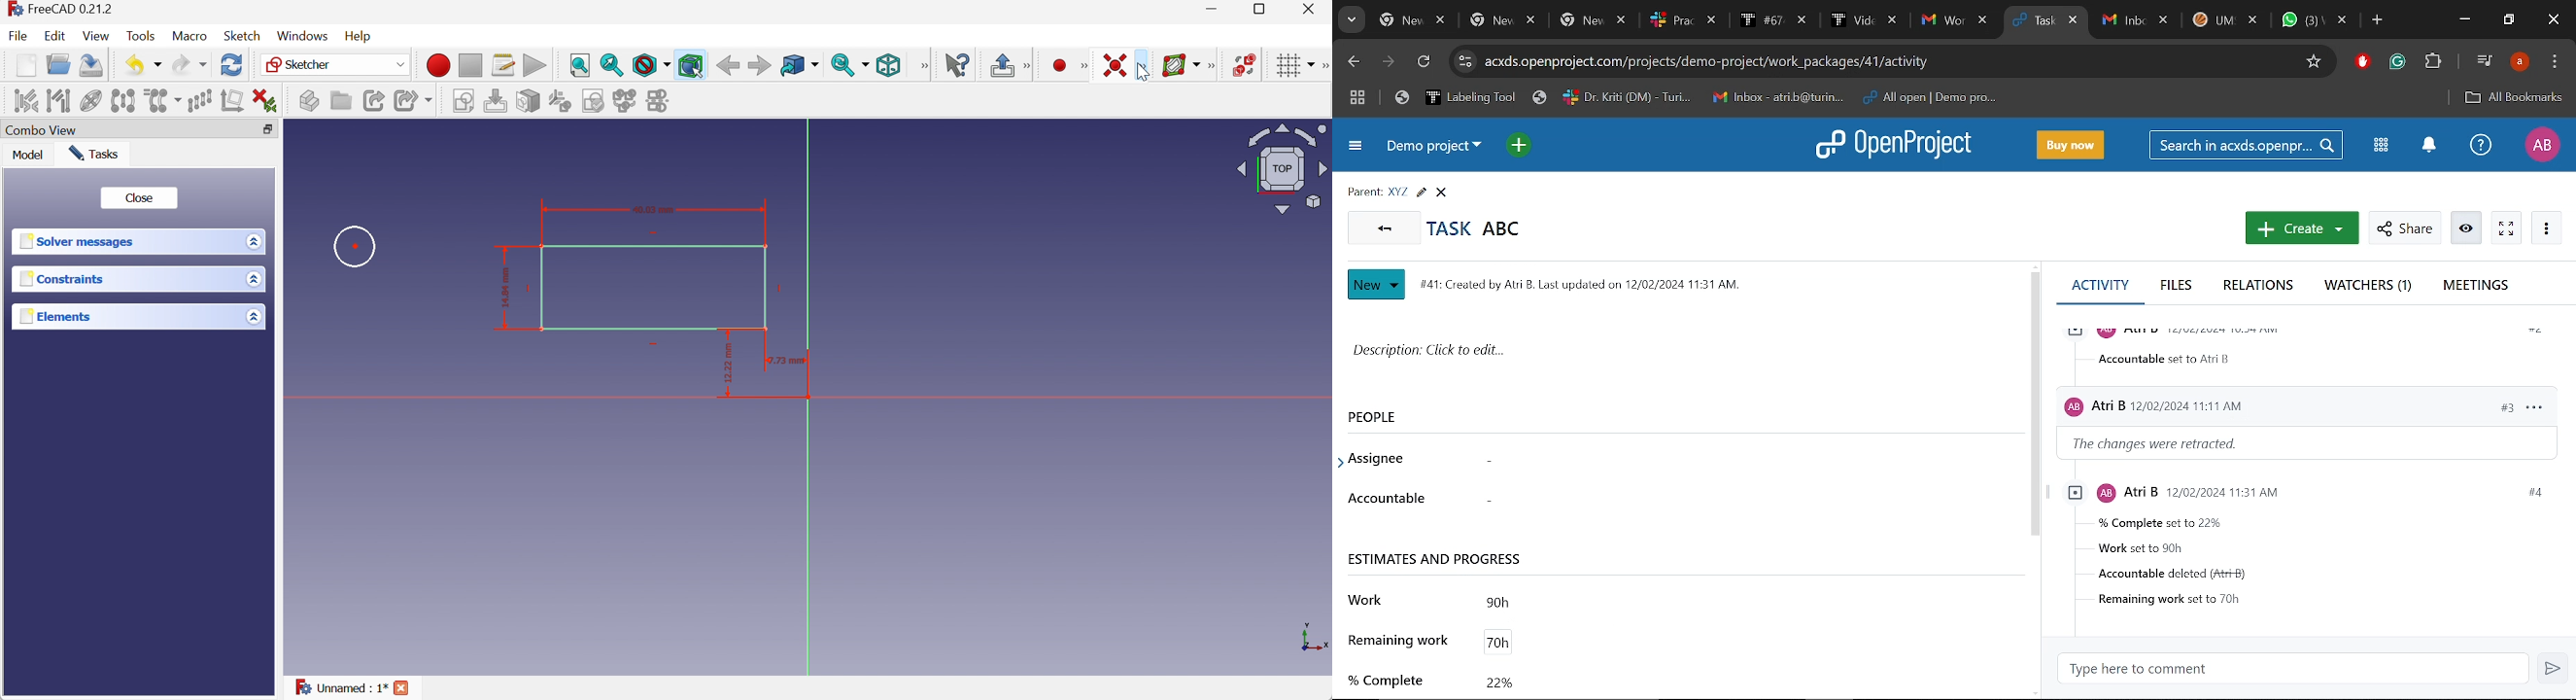 The image size is (2576, 700). Describe the element at coordinates (24, 99) in the screenshot. I see `Select associated constraints` at that location.